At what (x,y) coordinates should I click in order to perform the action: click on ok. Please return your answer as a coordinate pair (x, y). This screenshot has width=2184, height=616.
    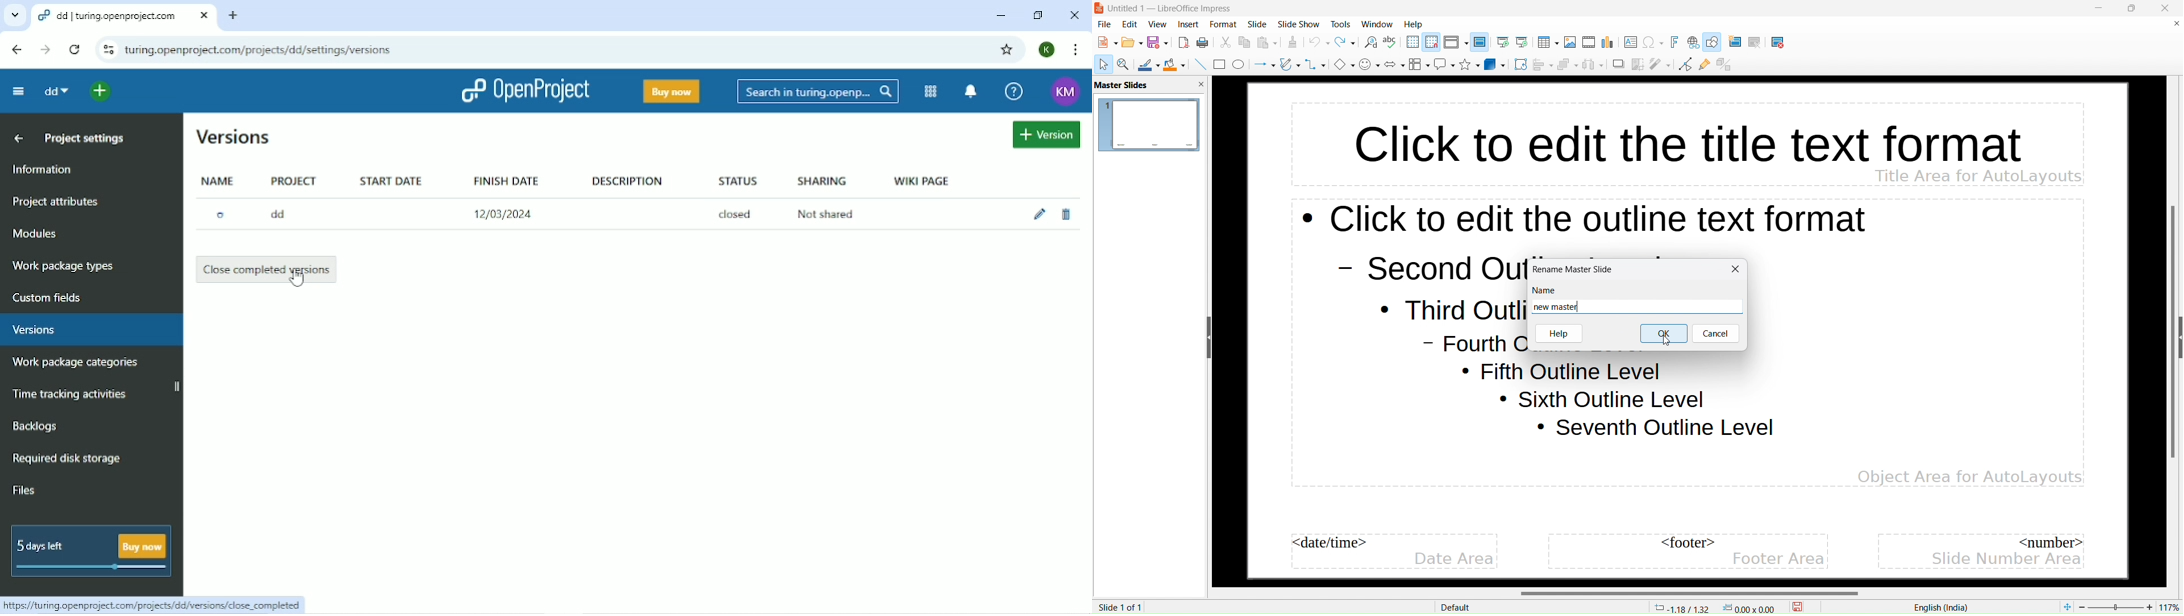
    Looking at the image, I should click on (1664, 333).